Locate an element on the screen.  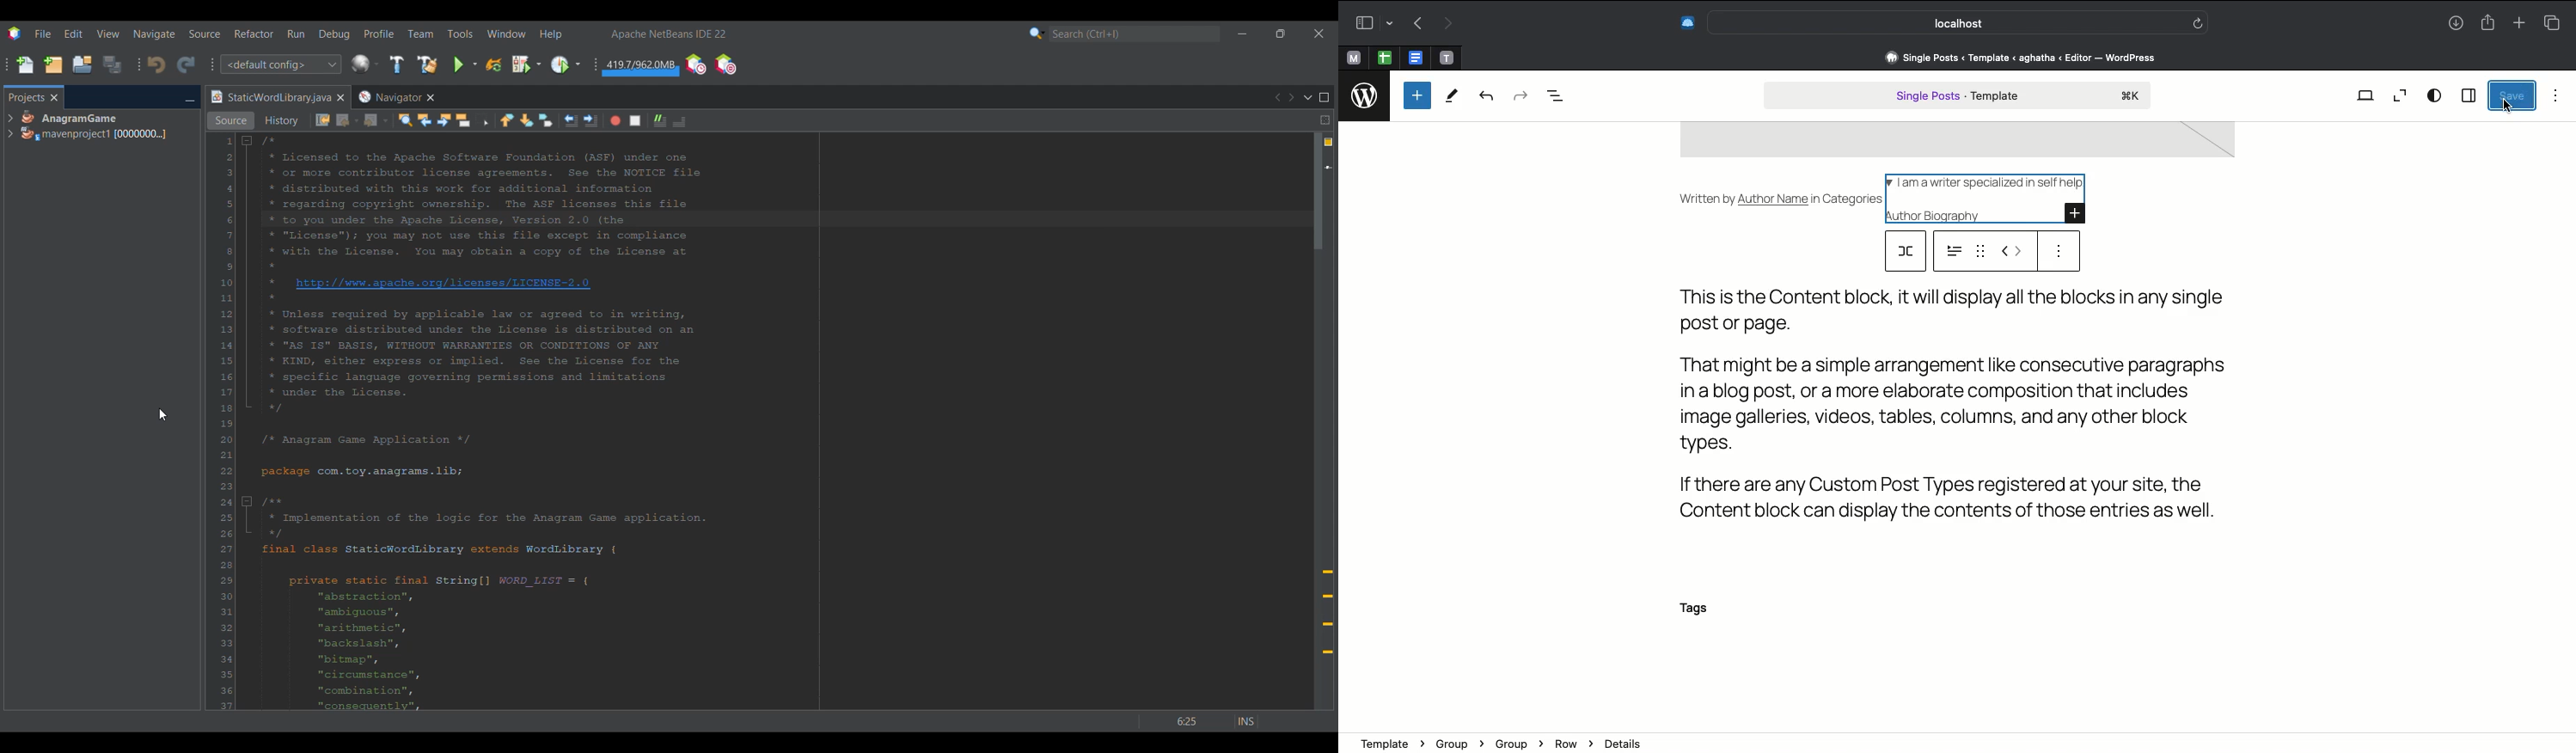
New tab is located at coordinates (2519, 24).